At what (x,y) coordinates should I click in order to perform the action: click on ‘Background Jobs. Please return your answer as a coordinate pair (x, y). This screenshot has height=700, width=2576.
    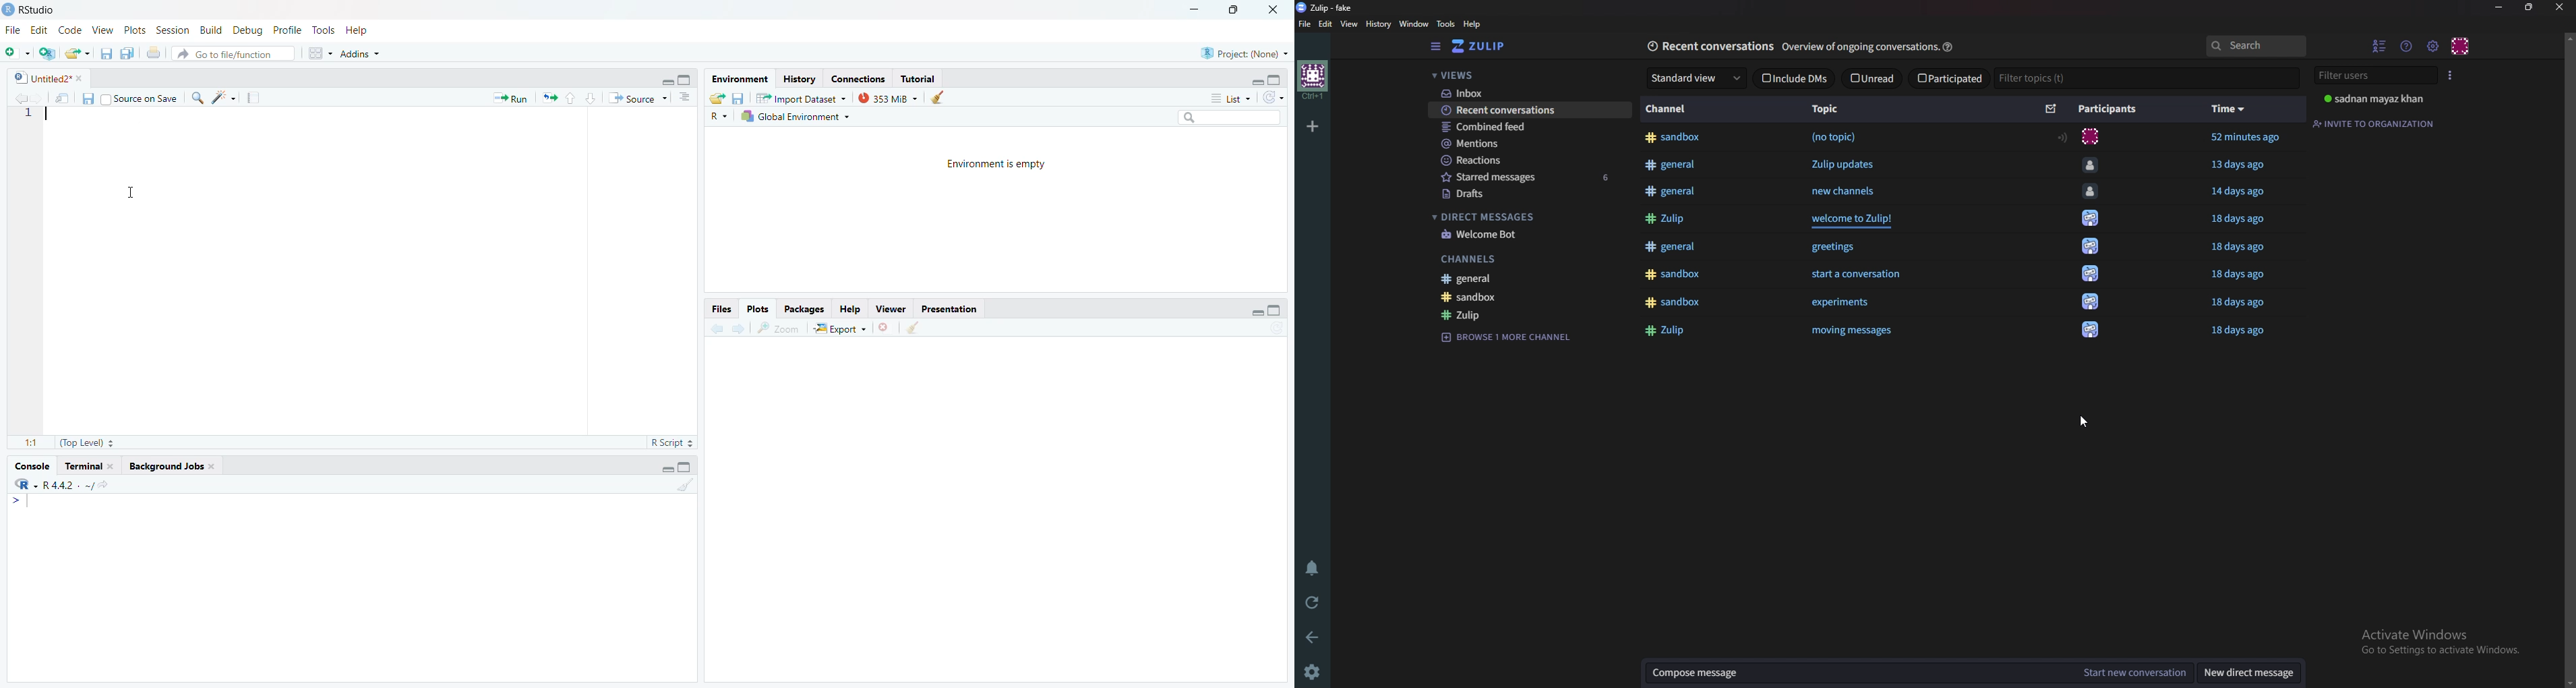
    Looking at the image, I should click on (171, 467).